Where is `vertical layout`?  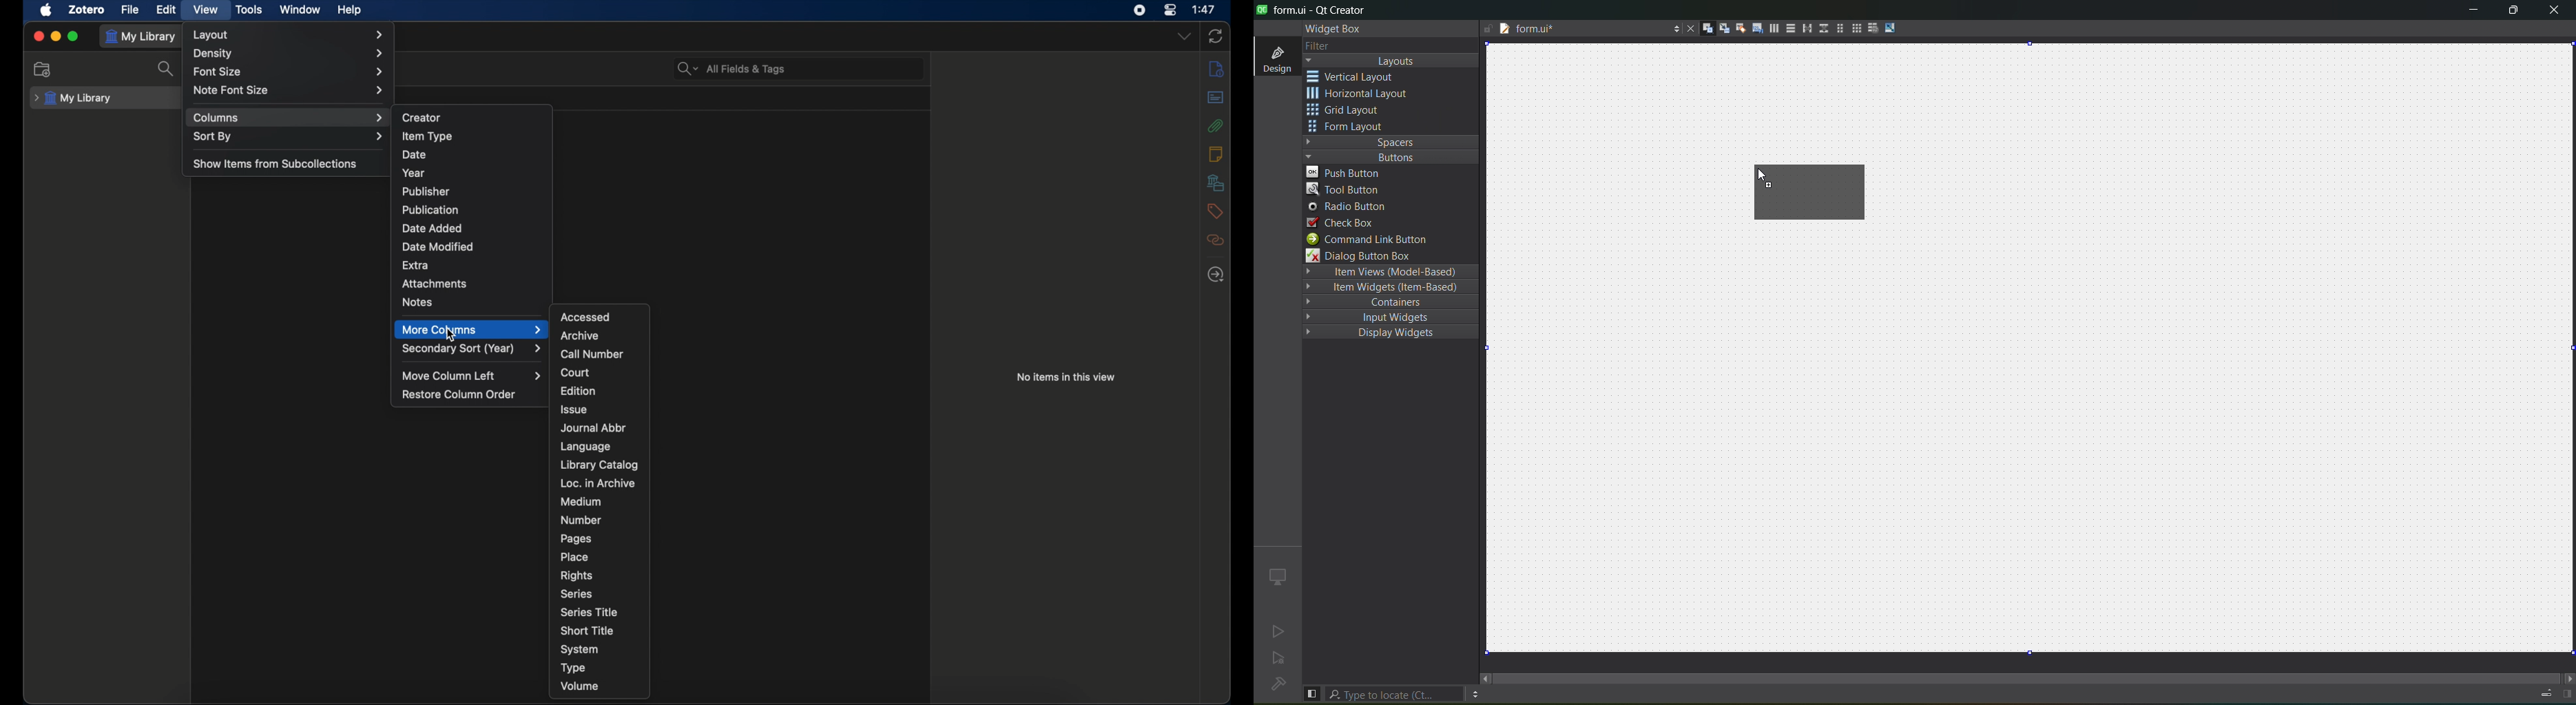
vertical layout is located at coordinates (1789, 28).